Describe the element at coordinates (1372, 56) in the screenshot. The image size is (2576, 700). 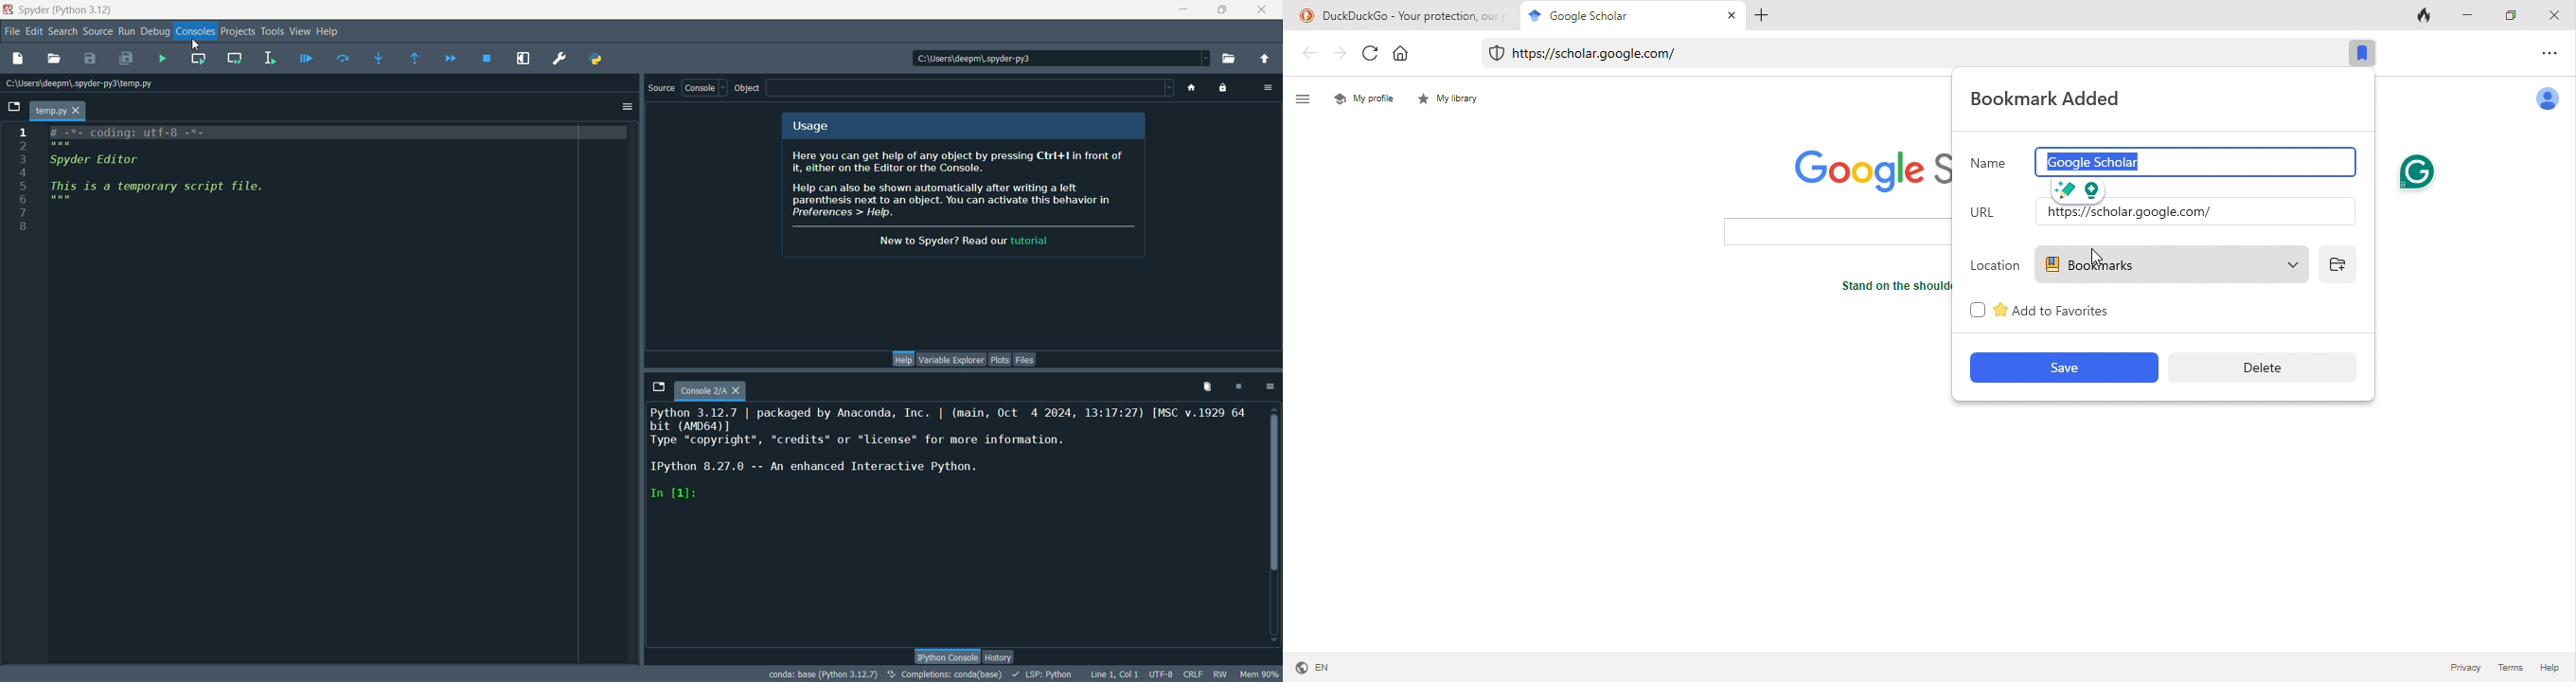
I see `refresh` at that location.